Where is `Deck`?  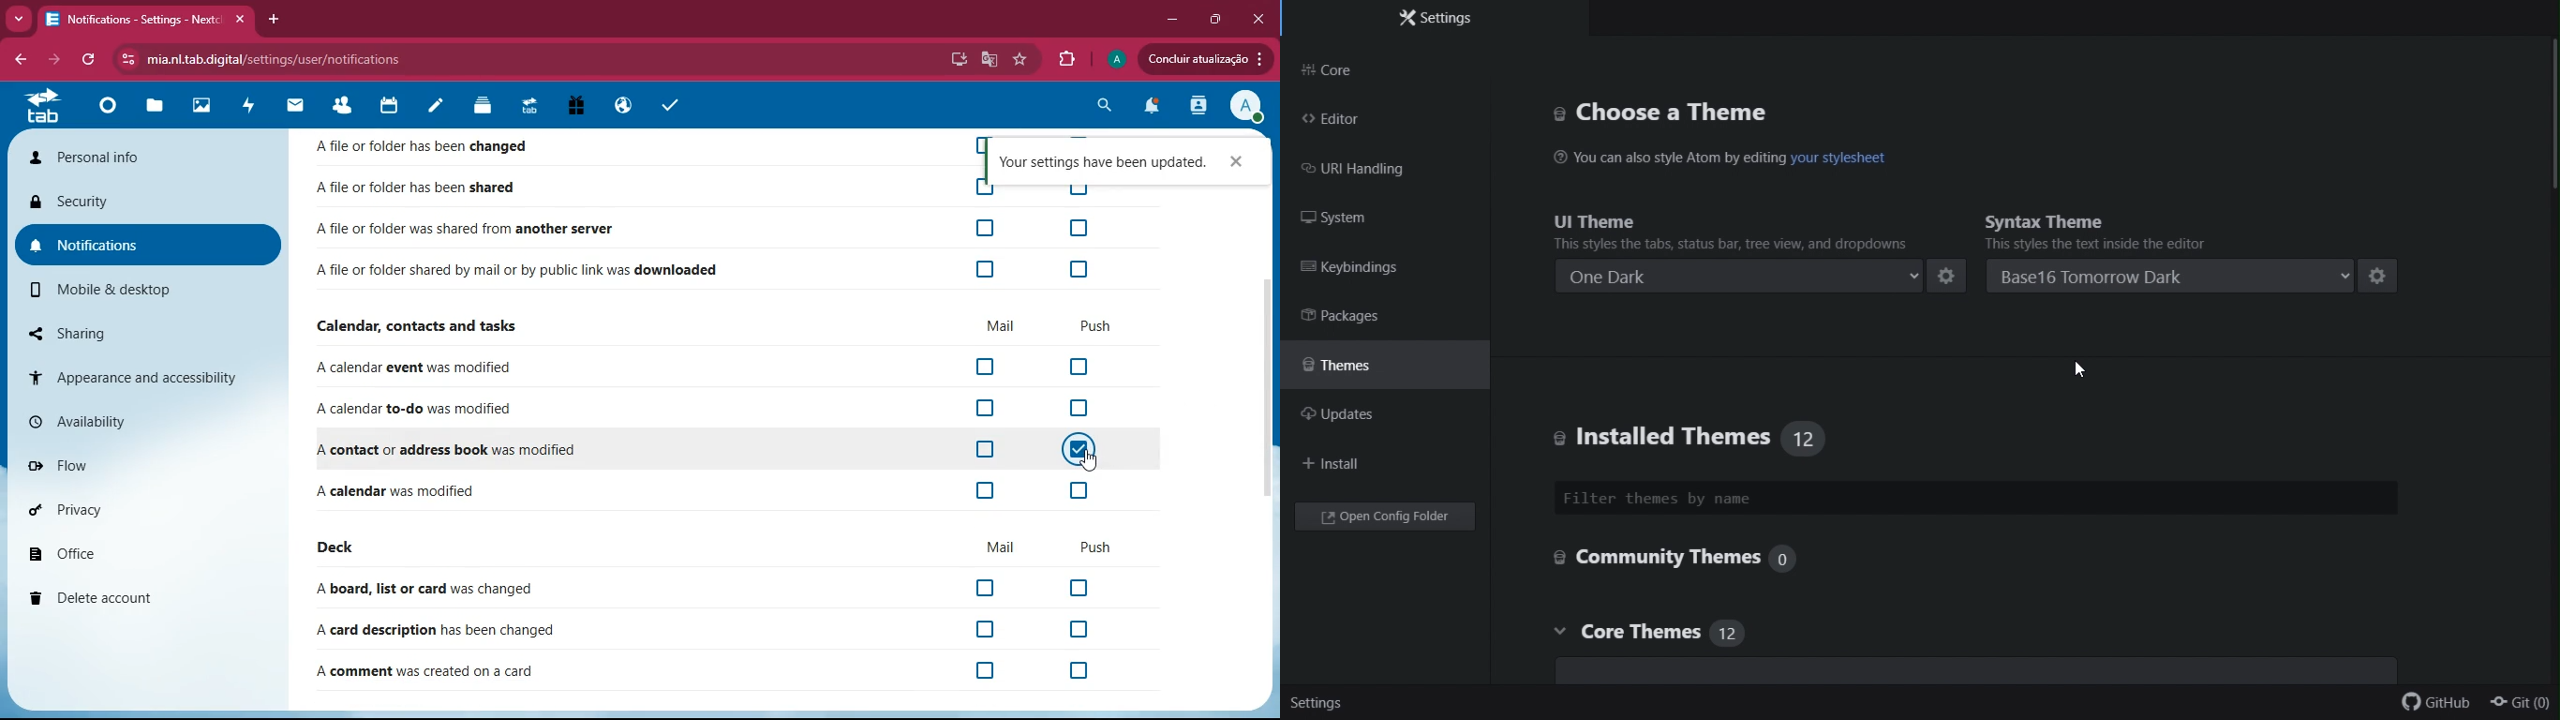
Deck is located at coordinates (339, 548).